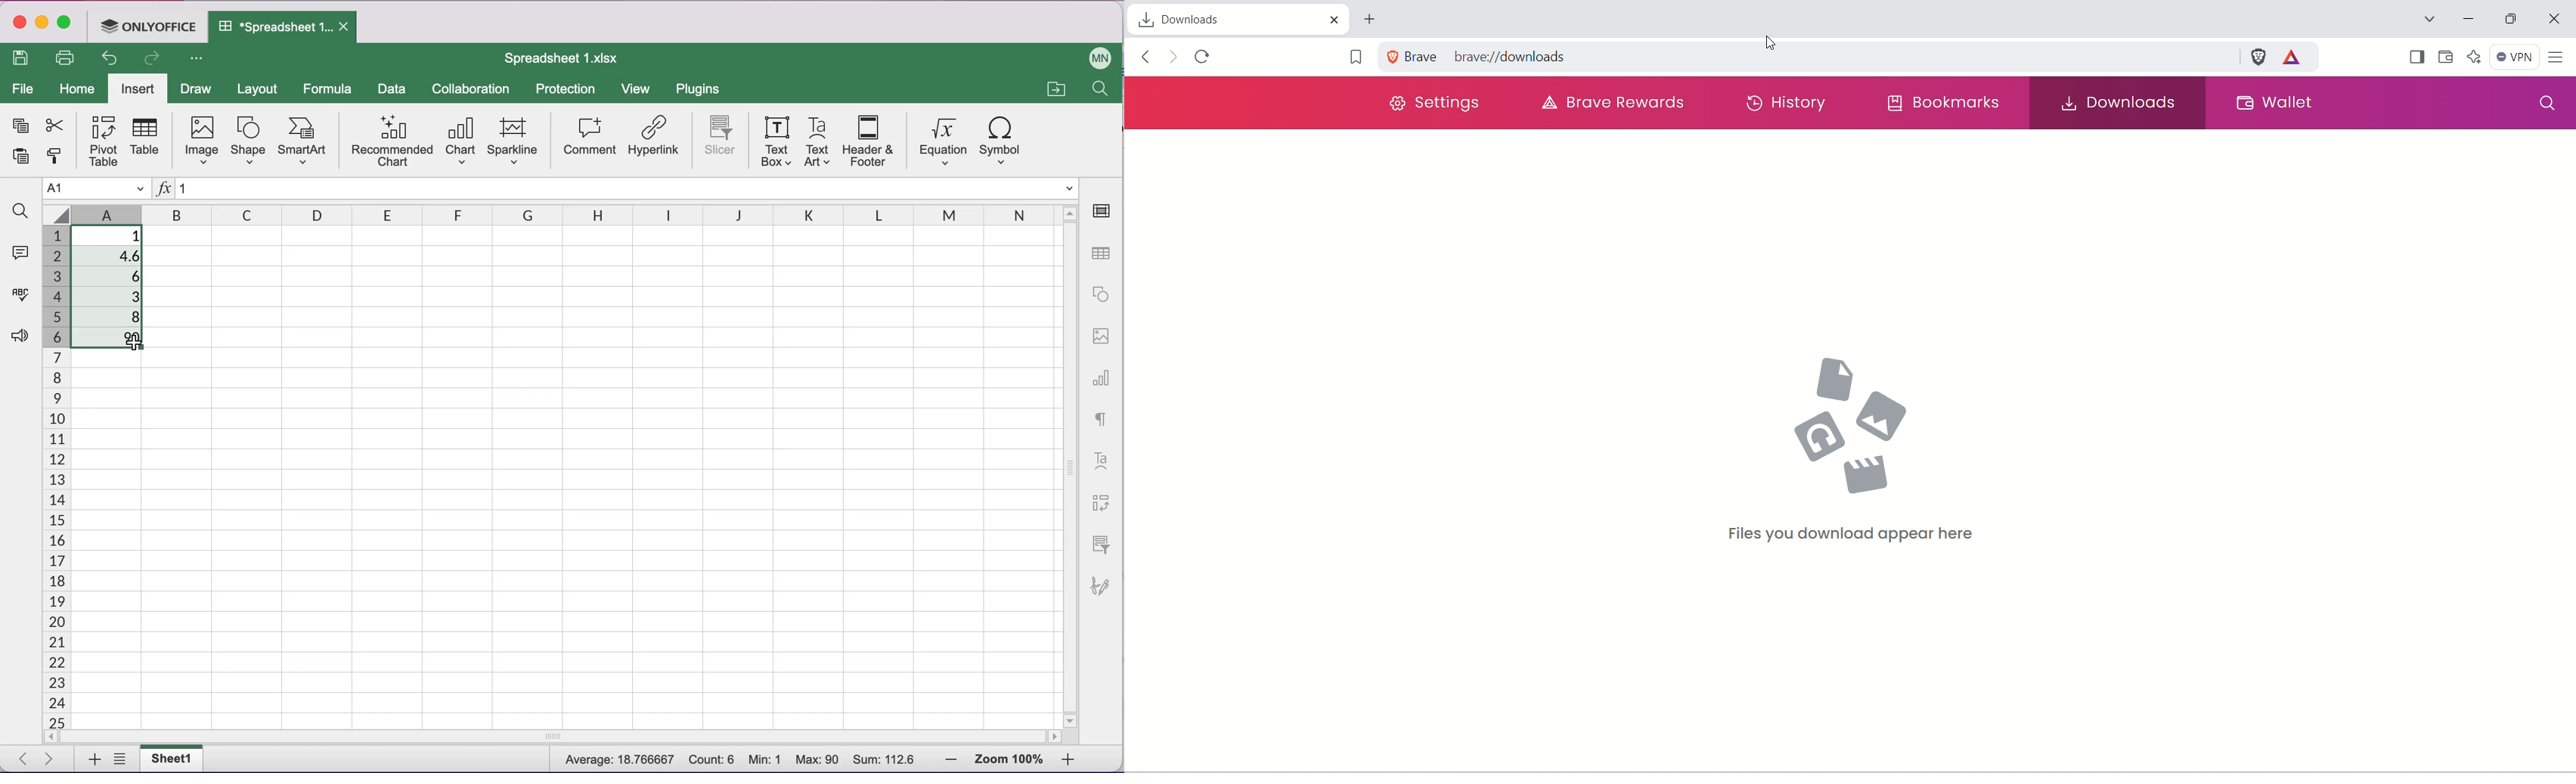 This screenshot has height=784, width=2576. Describe the element at coordinates (21, 254) in the screenshot. I see `comments` at that location.